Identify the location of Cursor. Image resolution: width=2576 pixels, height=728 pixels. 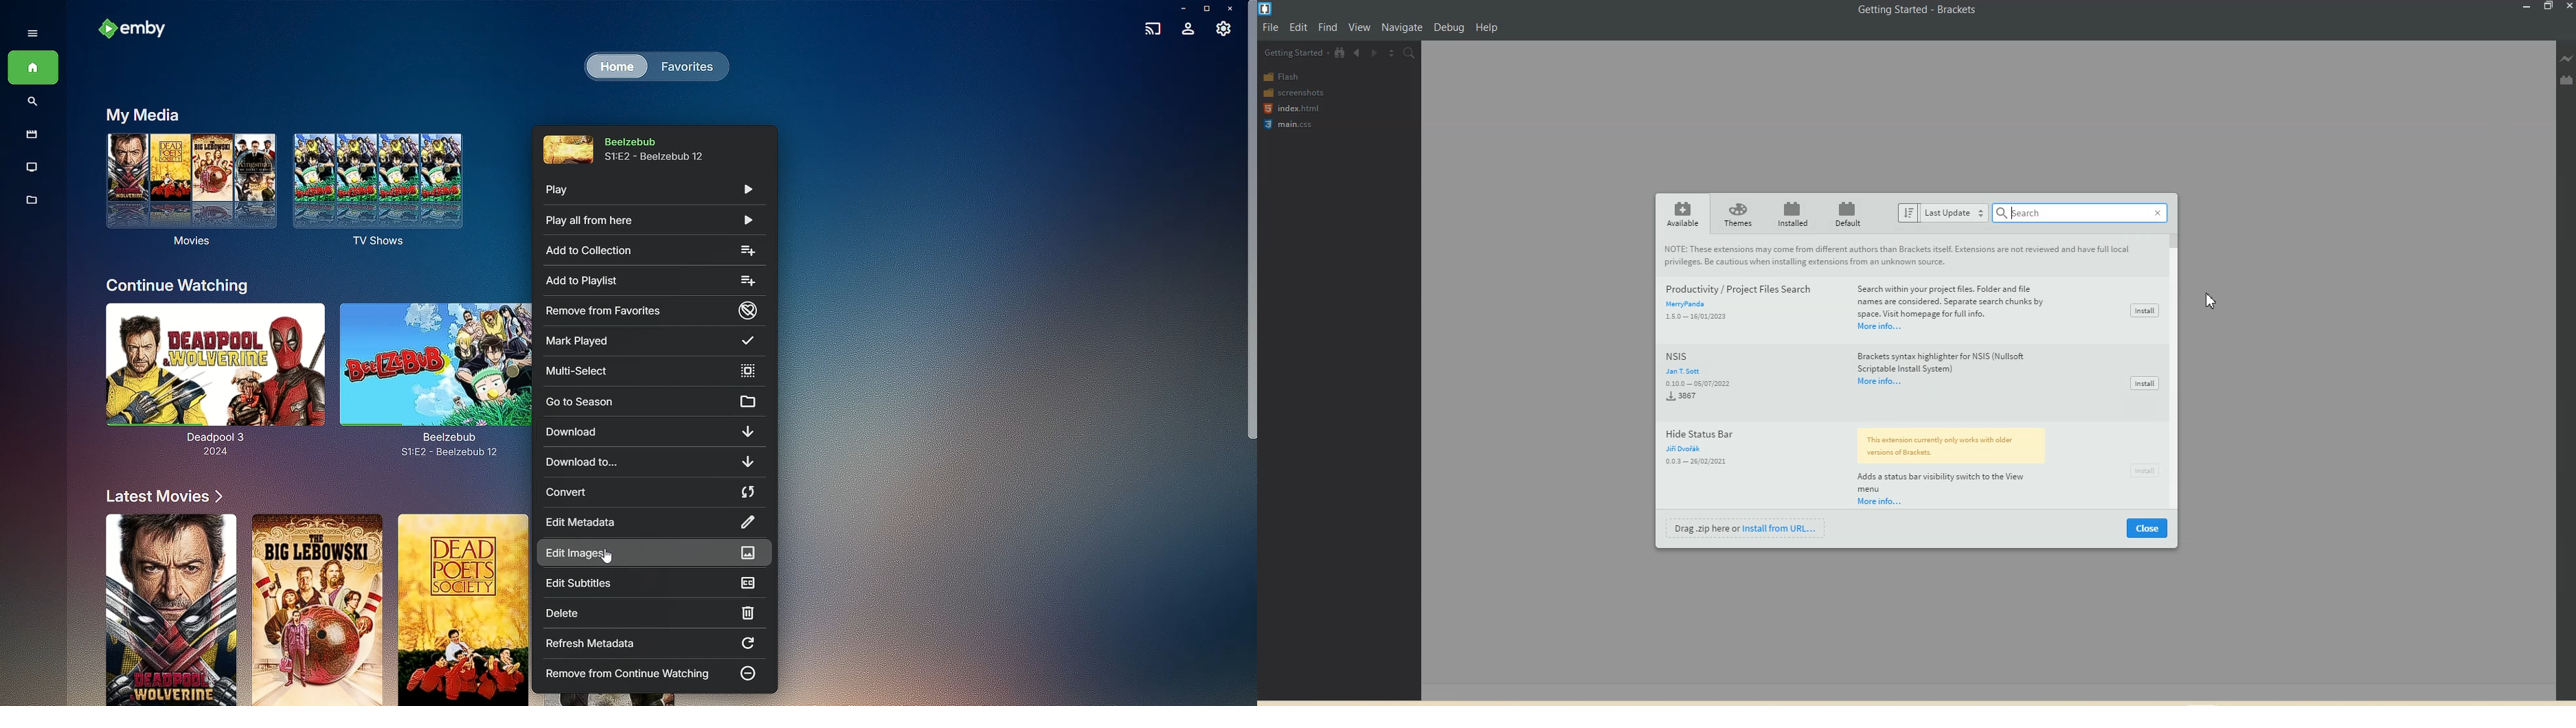
(2213, 300).